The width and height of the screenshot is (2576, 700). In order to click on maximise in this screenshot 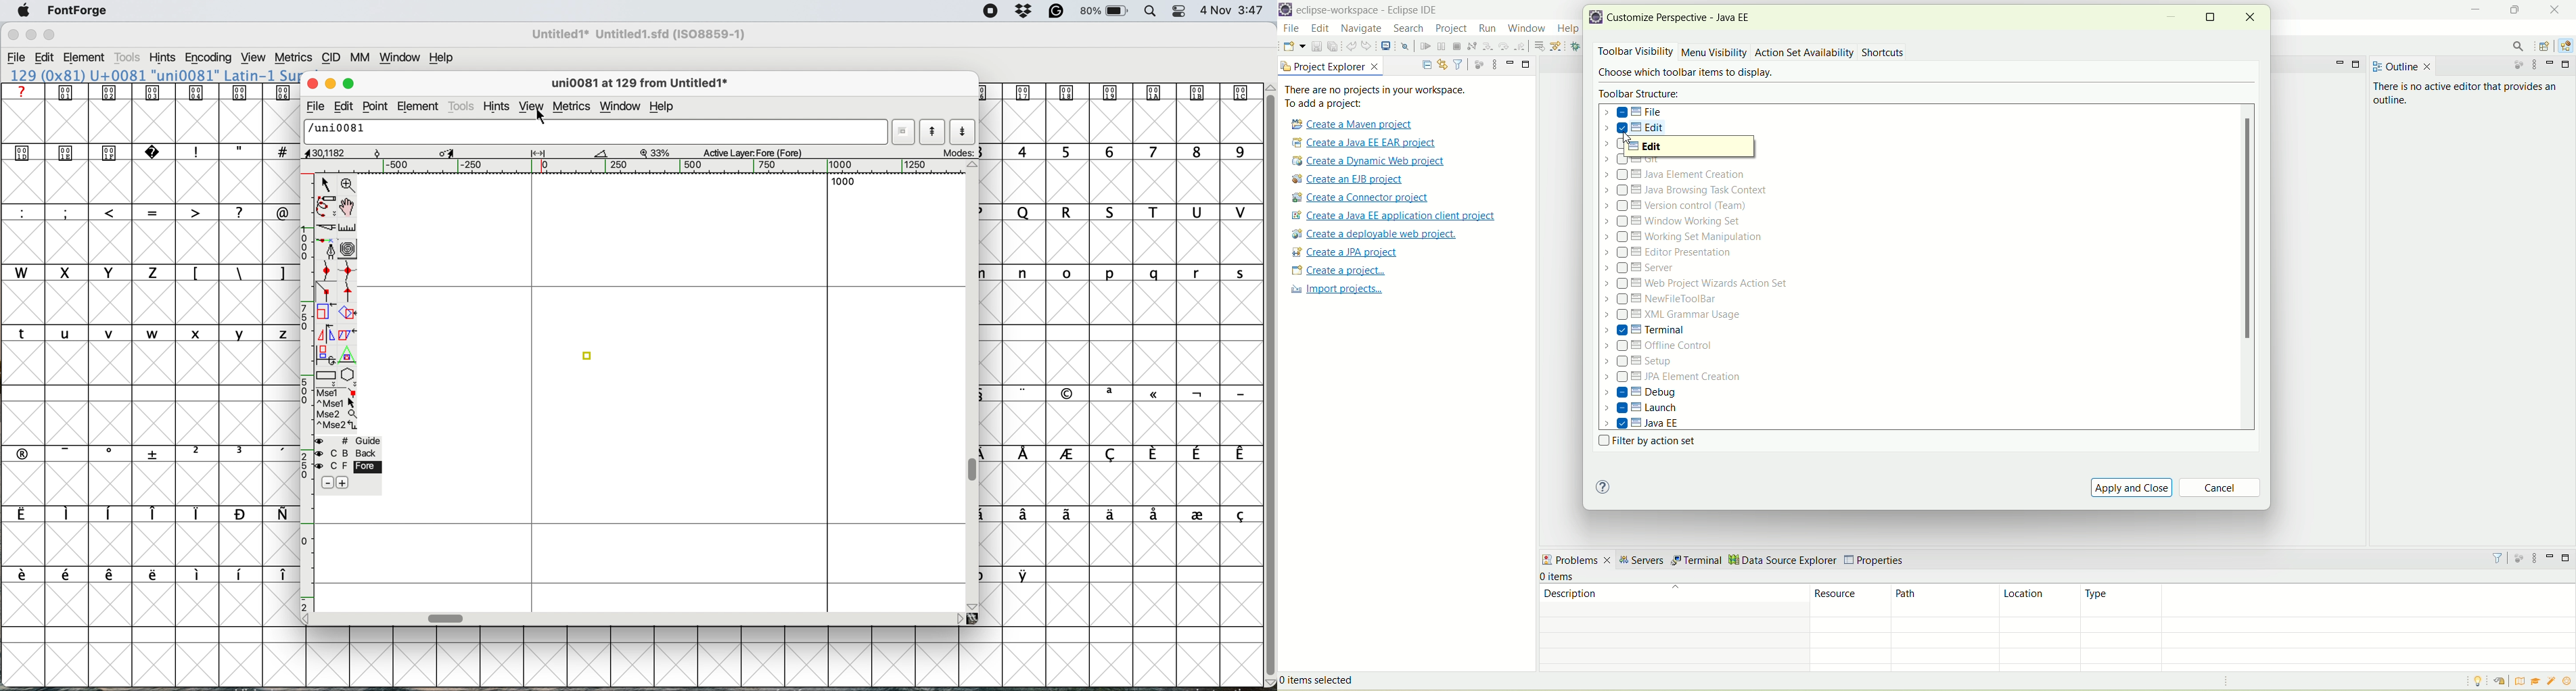, I will do `click(348, 84)`.